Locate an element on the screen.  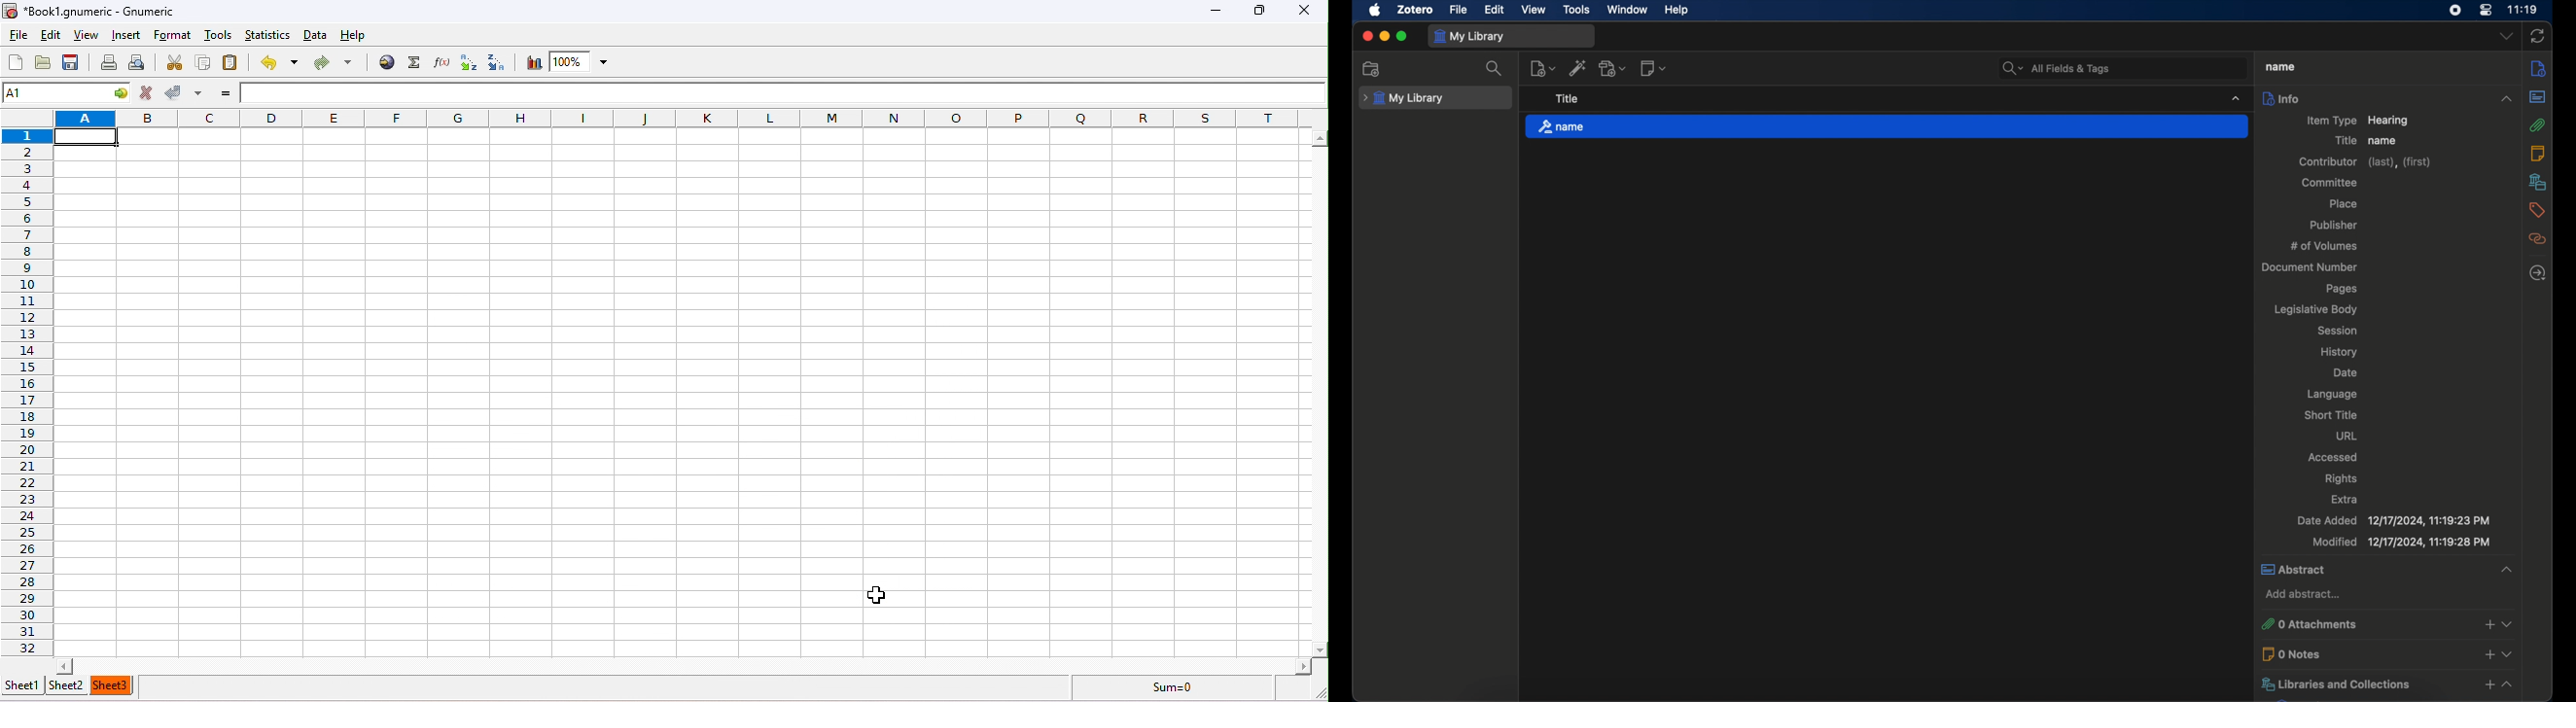
close is located at coordinates (1367, 36).